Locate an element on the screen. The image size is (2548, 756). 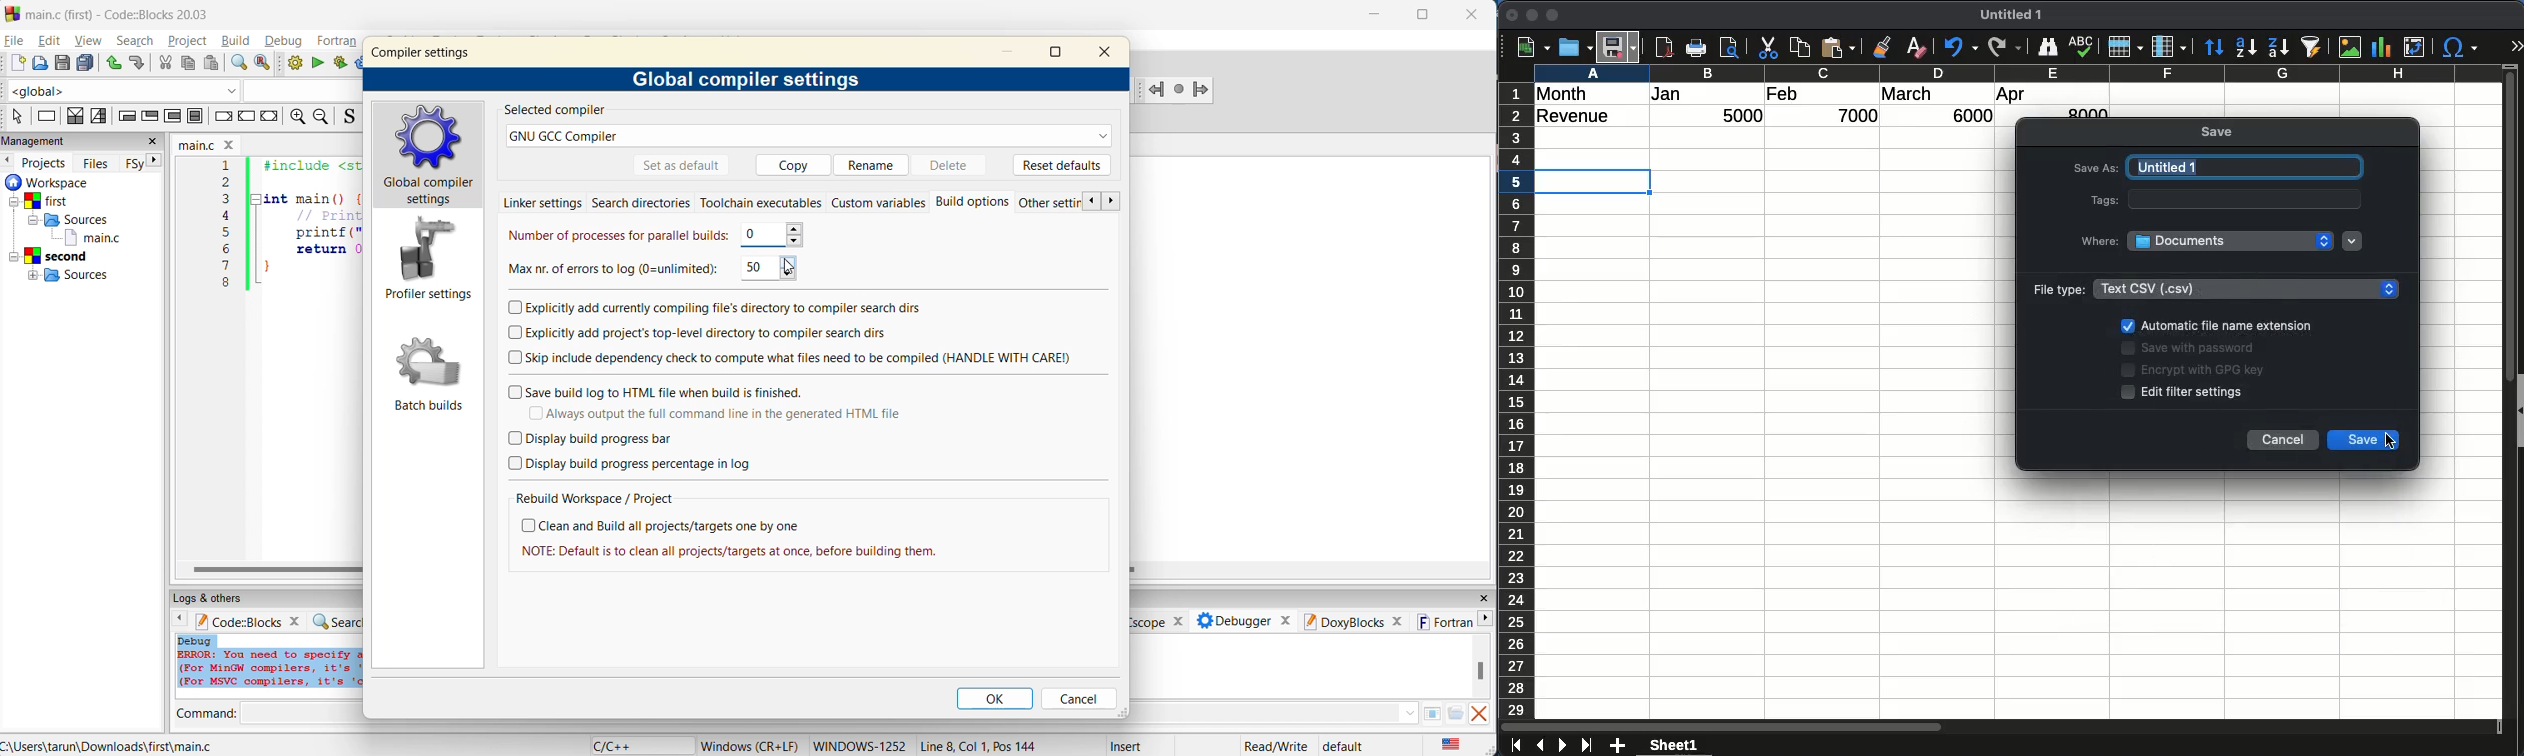
column is located at coordinates (2017, 72).